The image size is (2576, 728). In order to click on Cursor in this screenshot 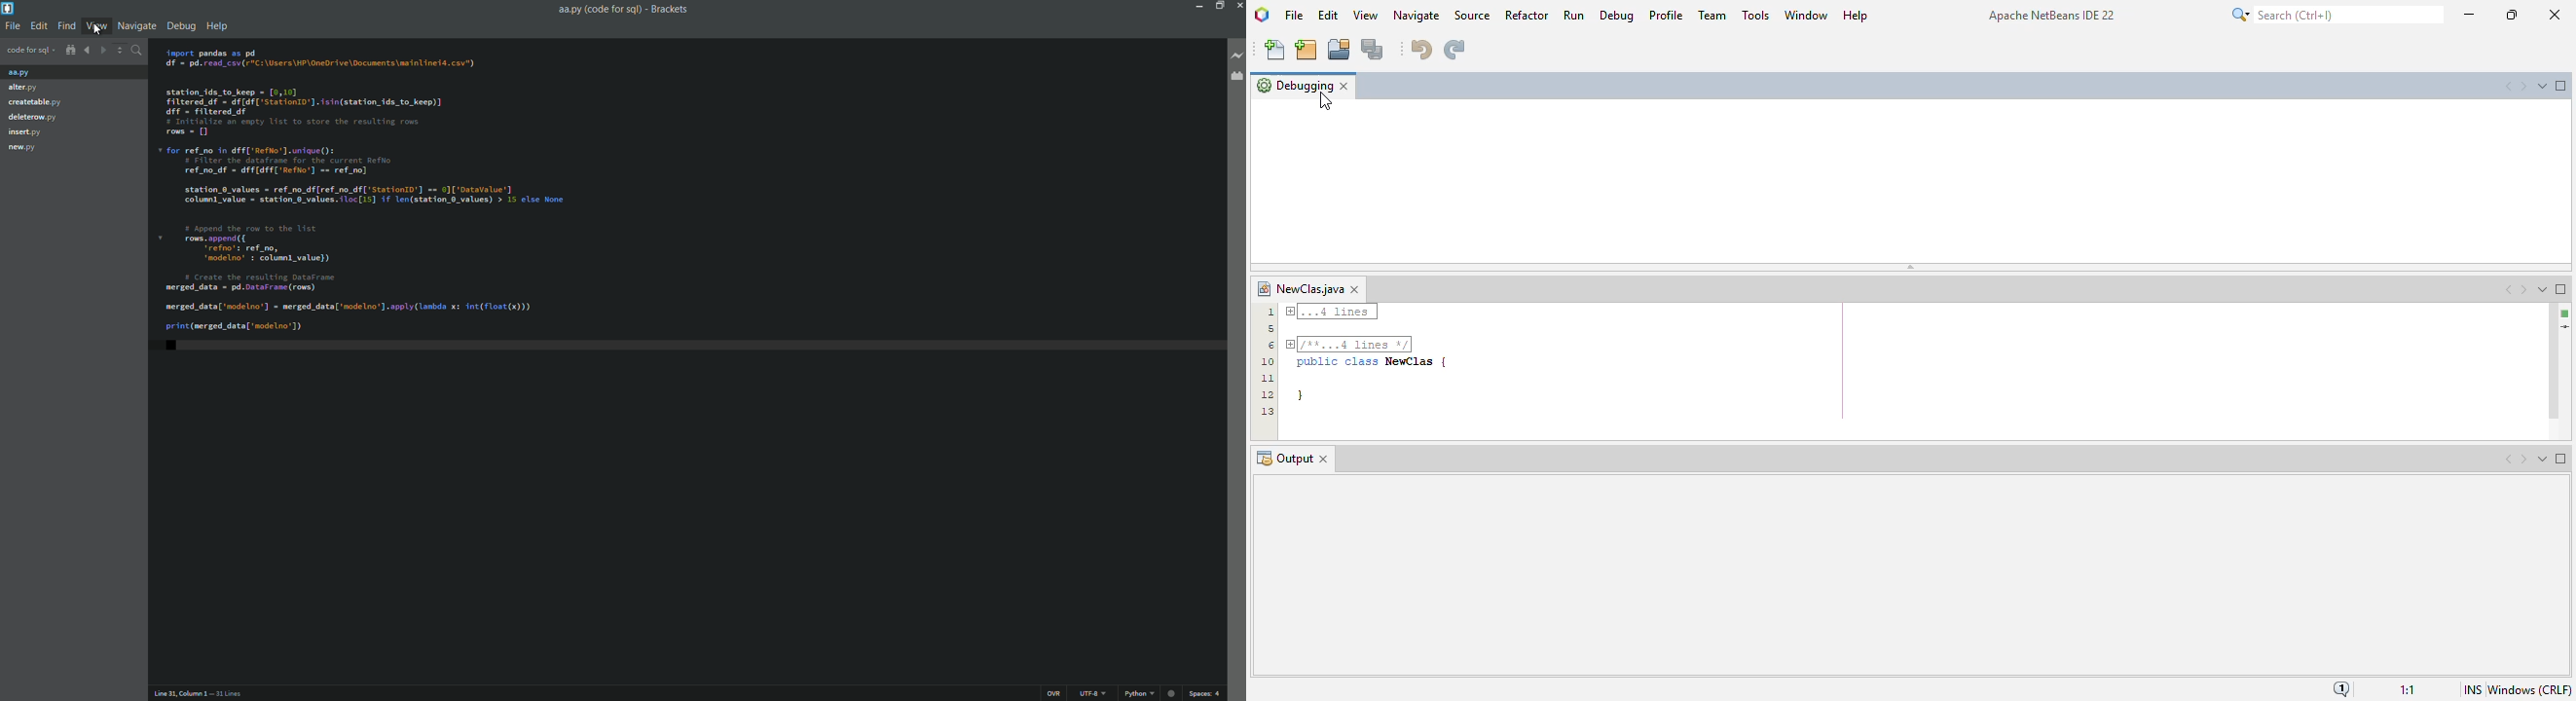, I will do `click(96, 31)`.